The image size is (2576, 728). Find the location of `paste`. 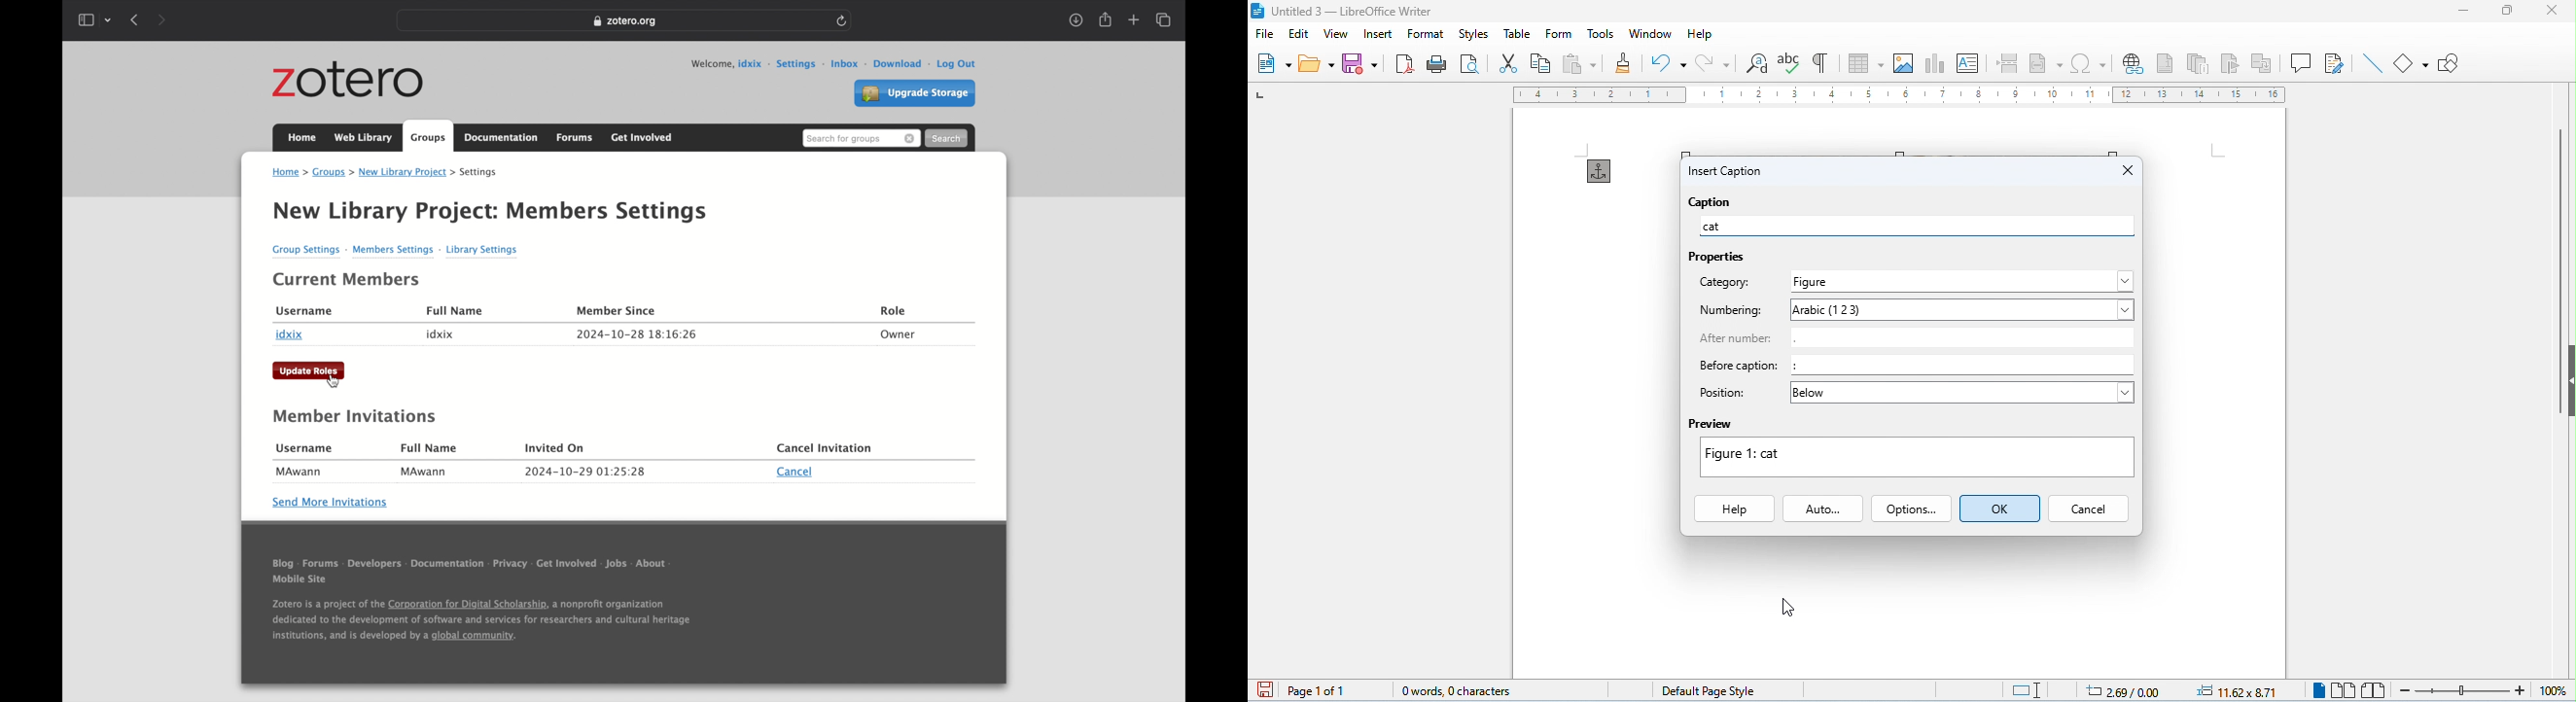

paste is located at coordinates (1579, 63).